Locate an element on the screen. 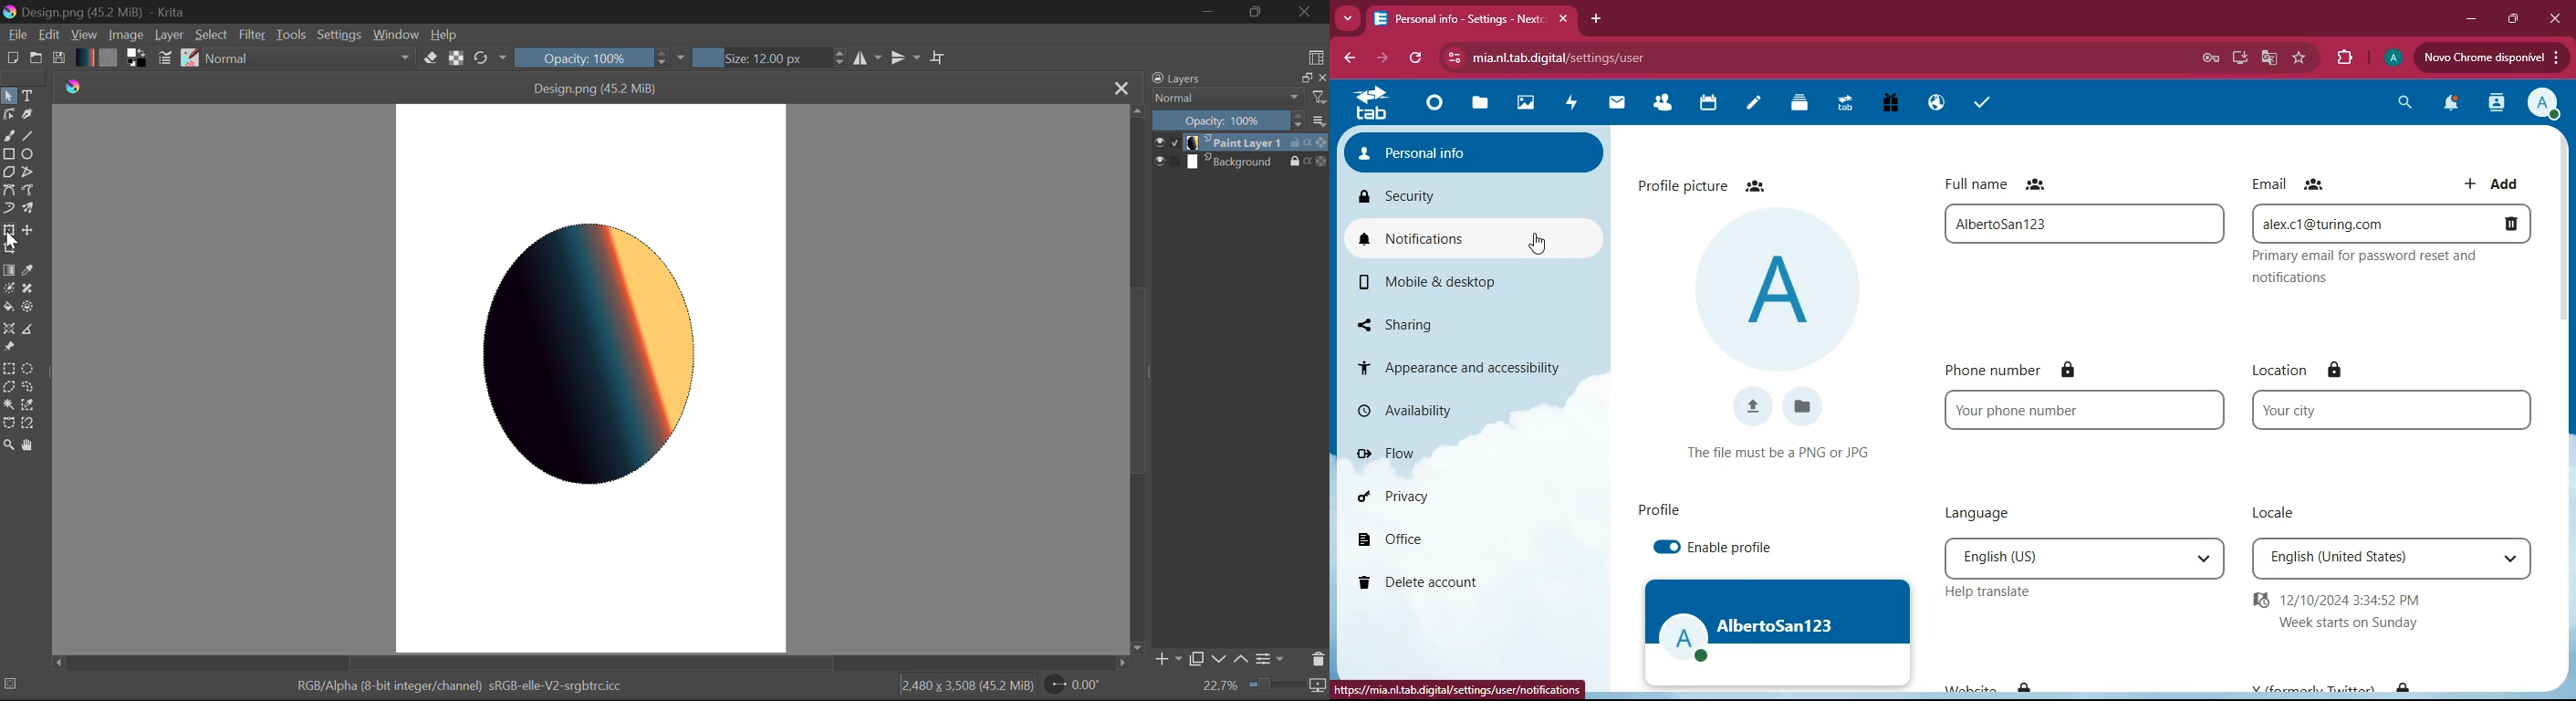 This screenshot has height=728, width=2576. refresh is located at coordinates (1410, 58).